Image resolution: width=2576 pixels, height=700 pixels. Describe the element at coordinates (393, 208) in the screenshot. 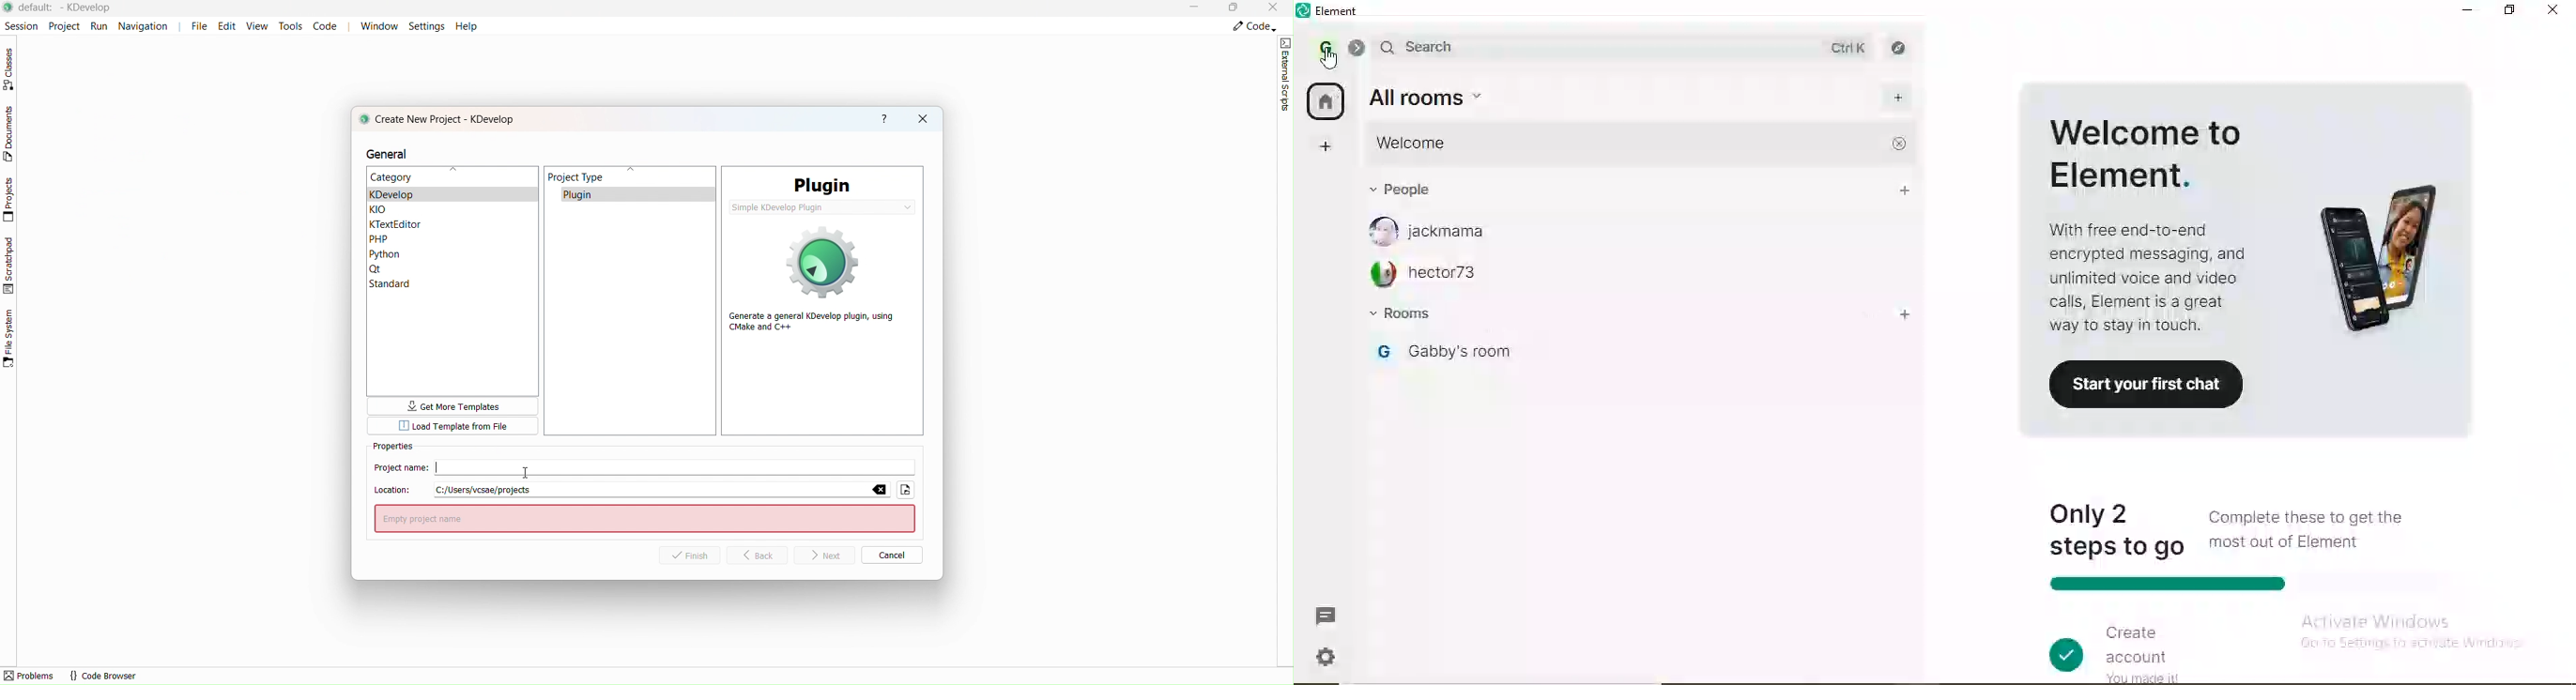

I see `KLO` at that location.